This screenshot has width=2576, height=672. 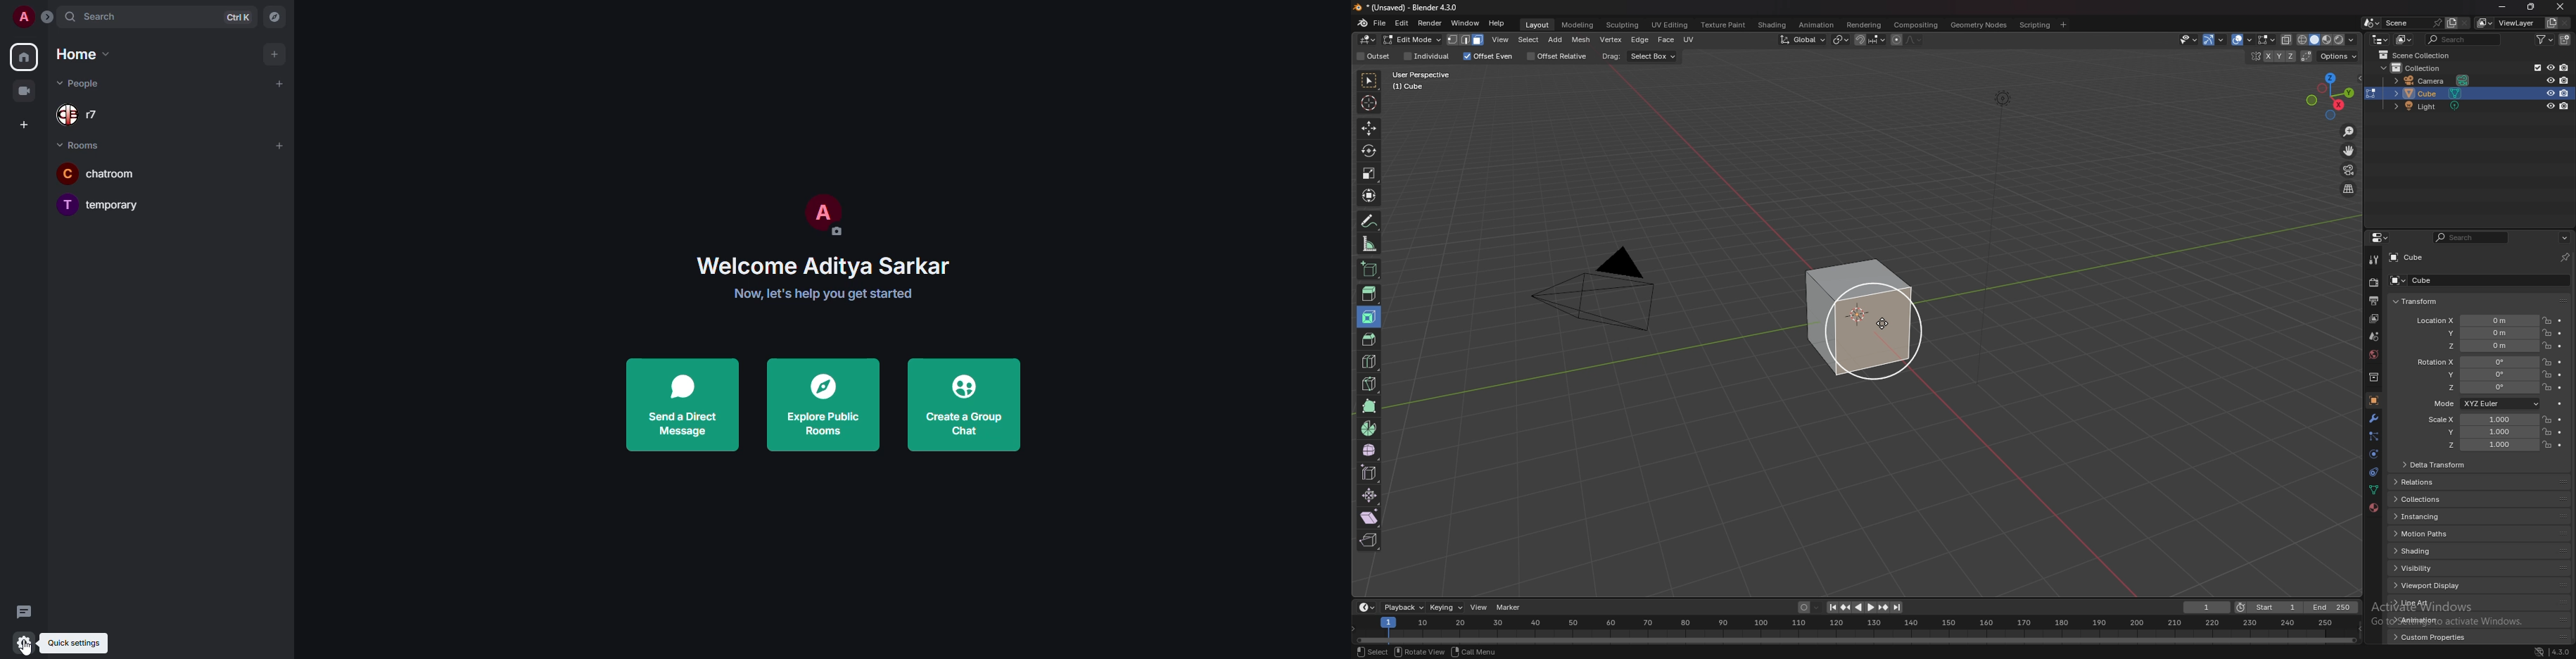 What do you see at coordinates (2373, 354) in the screenshot?
I see `world` at bounding box center [2373, 354].